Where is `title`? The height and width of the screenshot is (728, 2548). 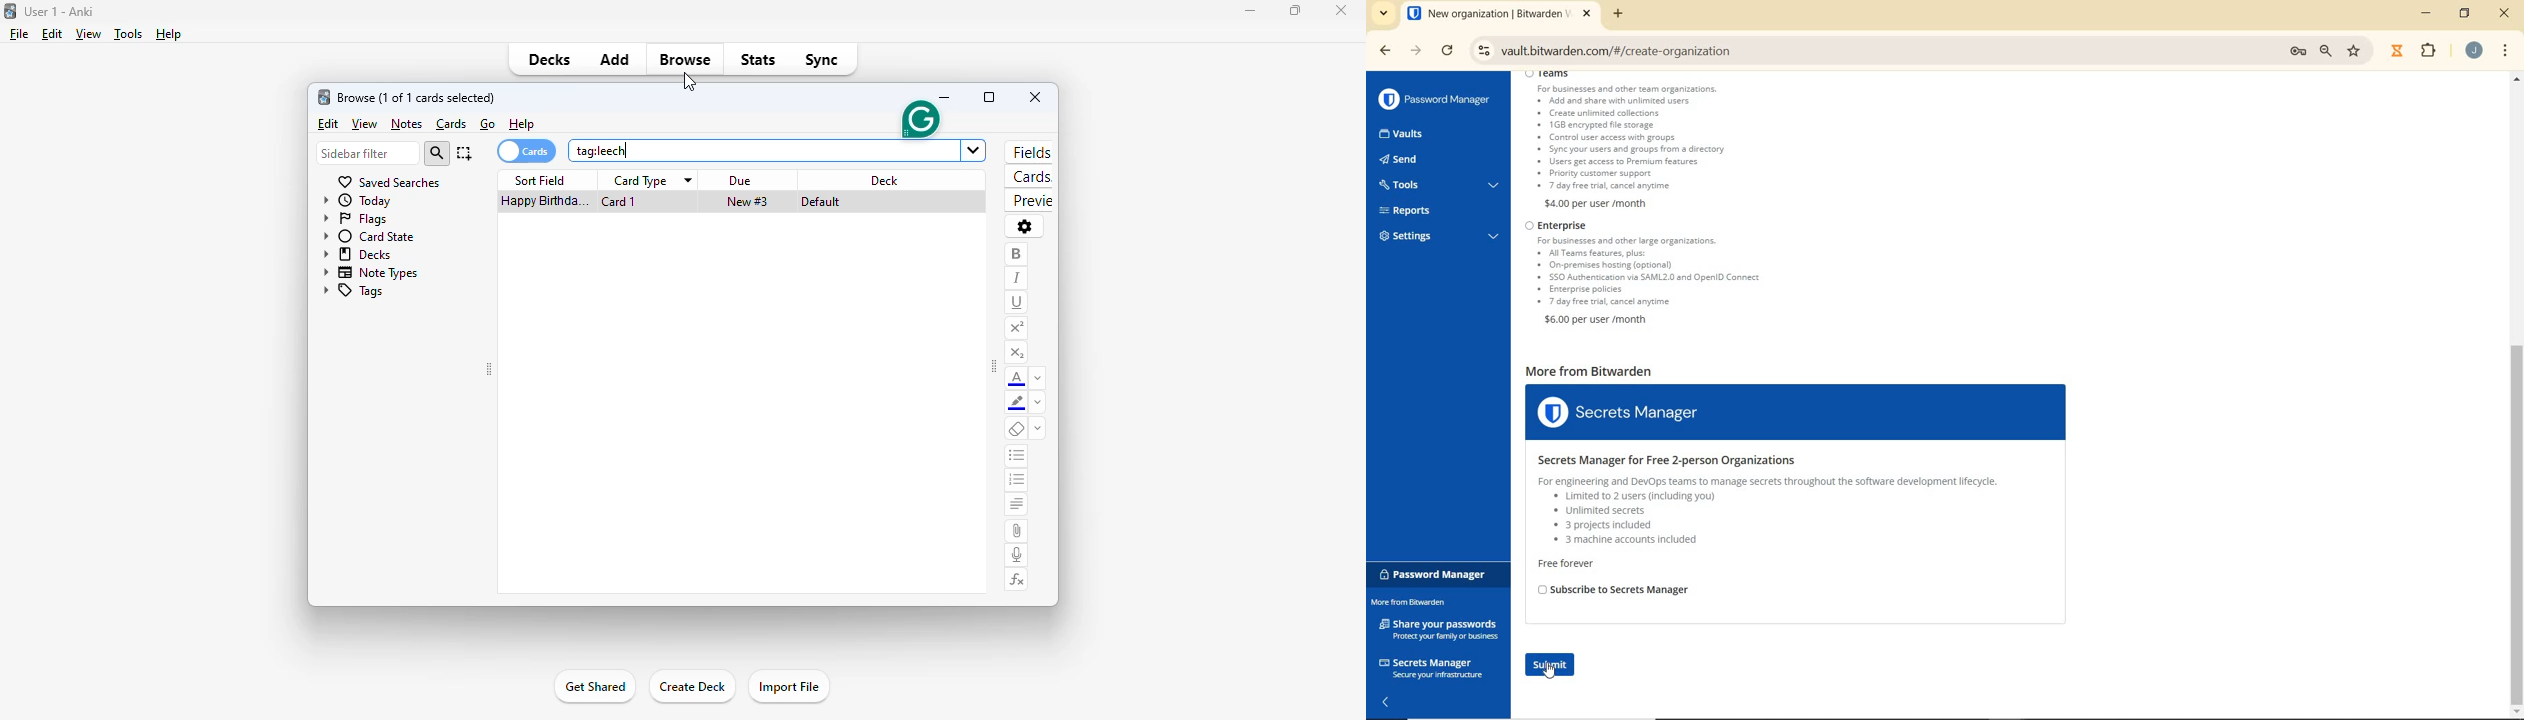 title is located at coordinates (61, 11).